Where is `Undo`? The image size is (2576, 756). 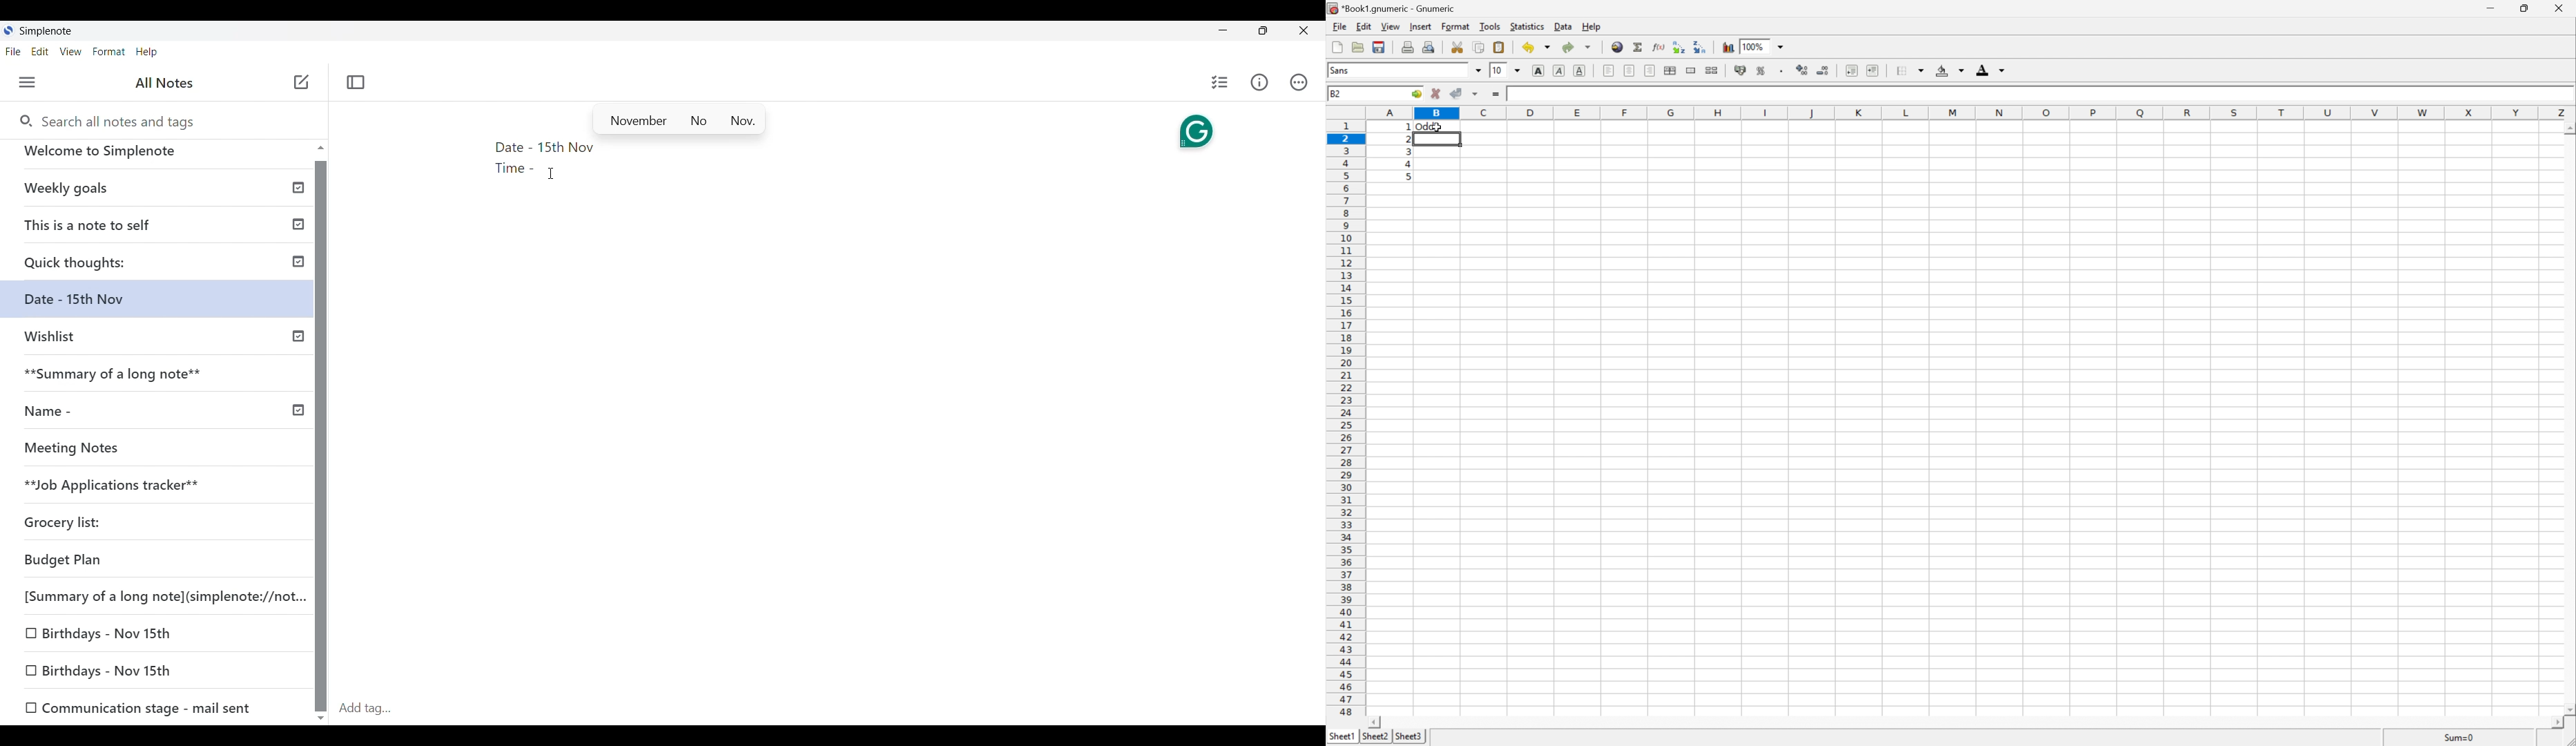
Undo is located at coordinates (1538, 47).